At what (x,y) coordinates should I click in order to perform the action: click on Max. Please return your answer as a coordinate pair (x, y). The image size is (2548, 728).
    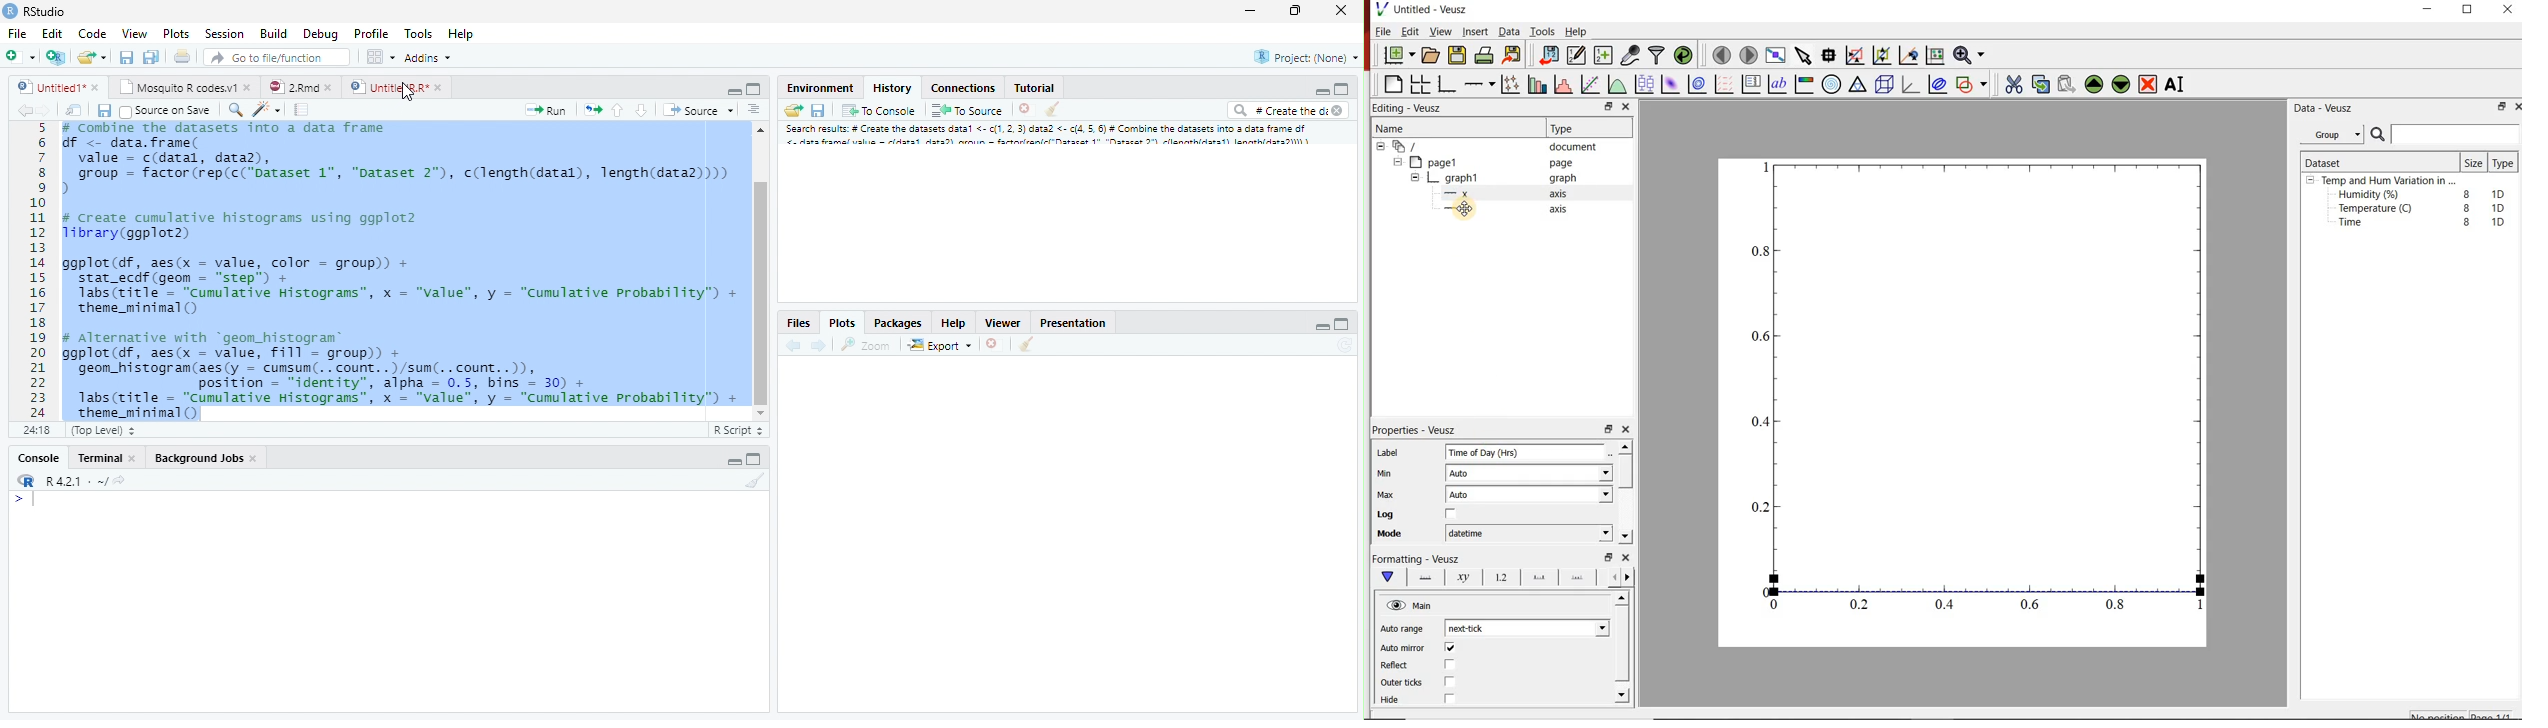
    Looking at the image, I should click on (1393, 494).